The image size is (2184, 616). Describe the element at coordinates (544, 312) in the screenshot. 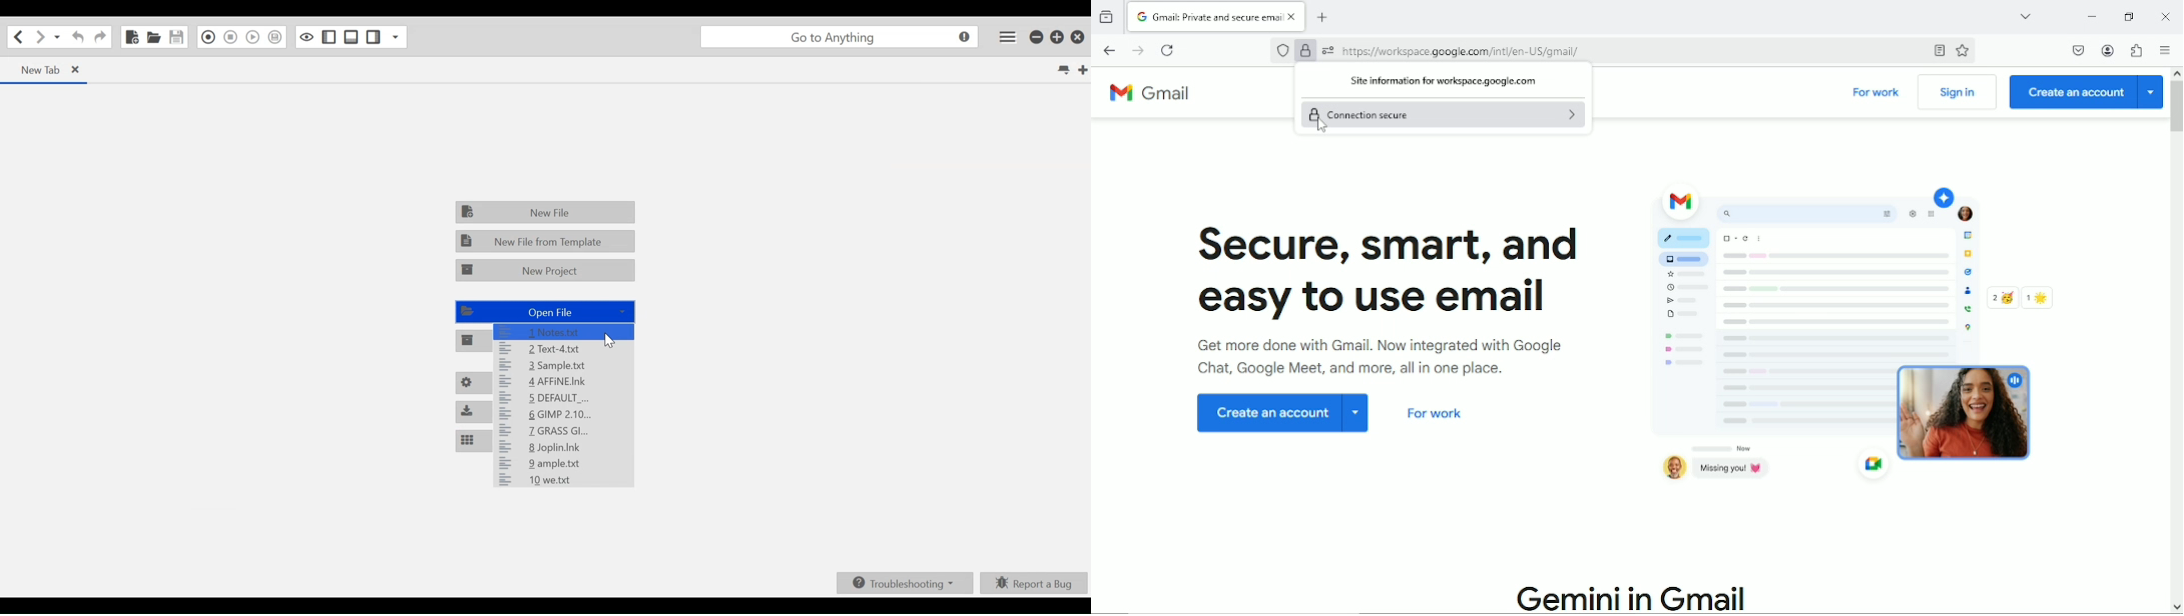

I see `Open File` at that location.